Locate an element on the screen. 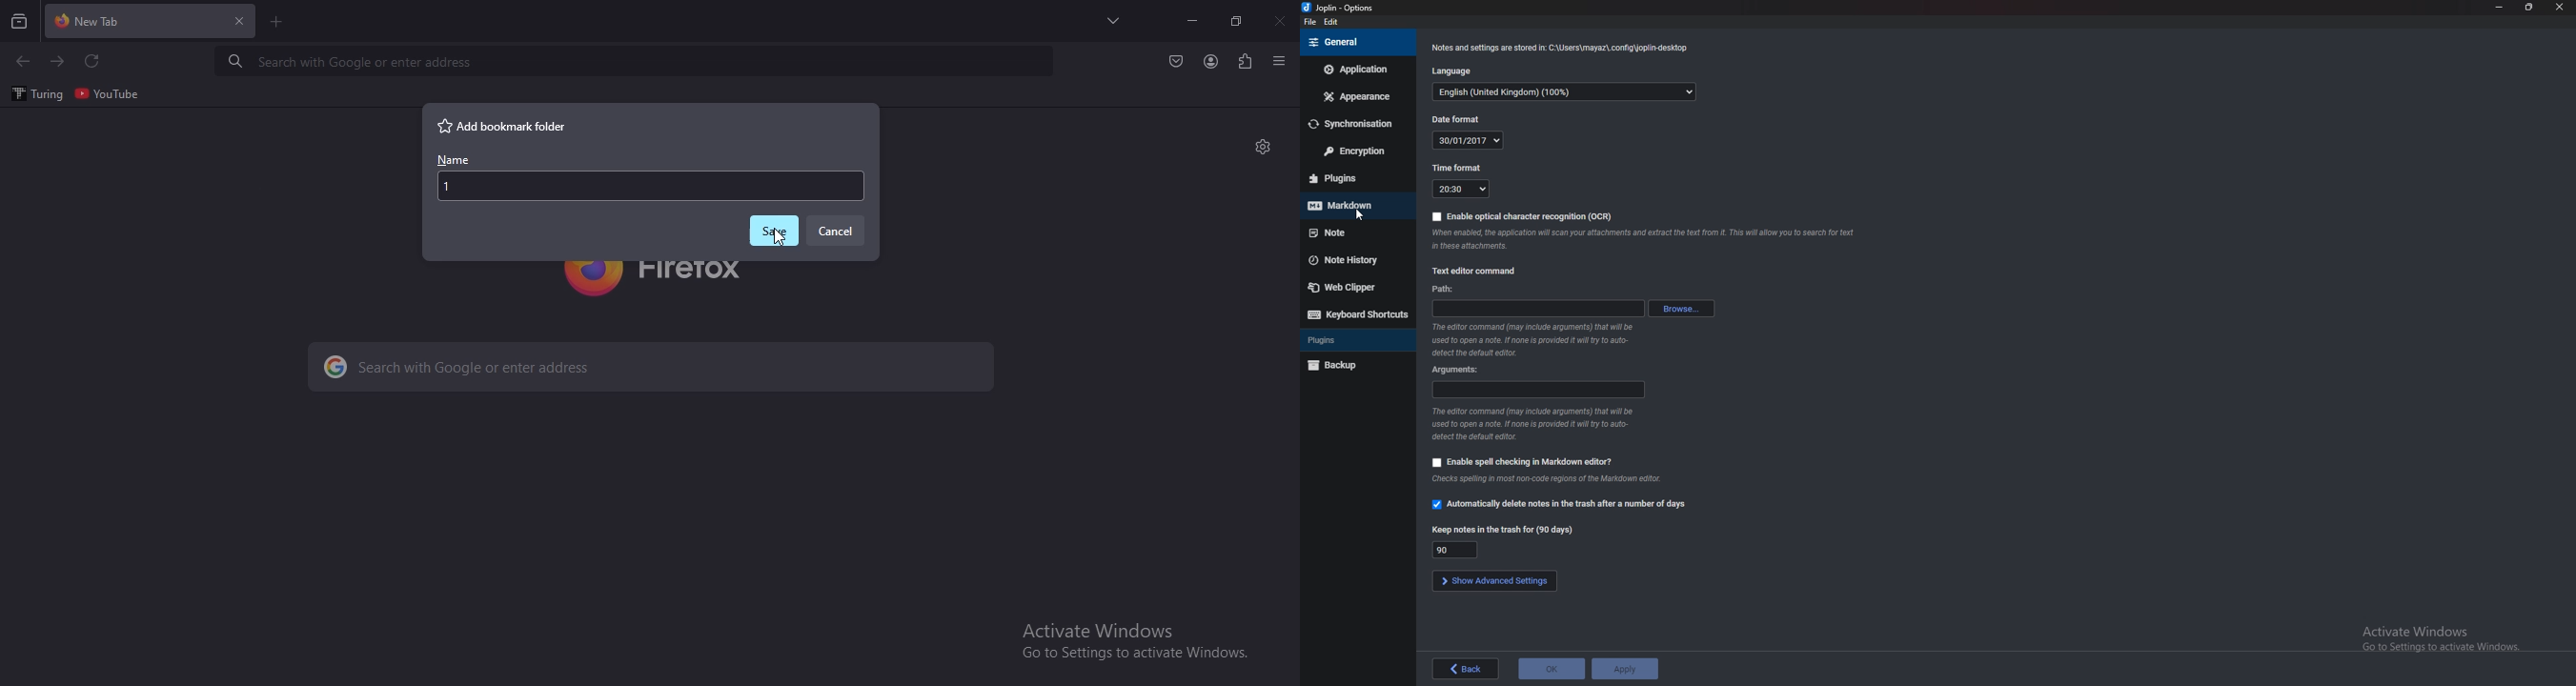 This screenshot has height=700, width=2576. minimize is located at coordinates (2501, 6).